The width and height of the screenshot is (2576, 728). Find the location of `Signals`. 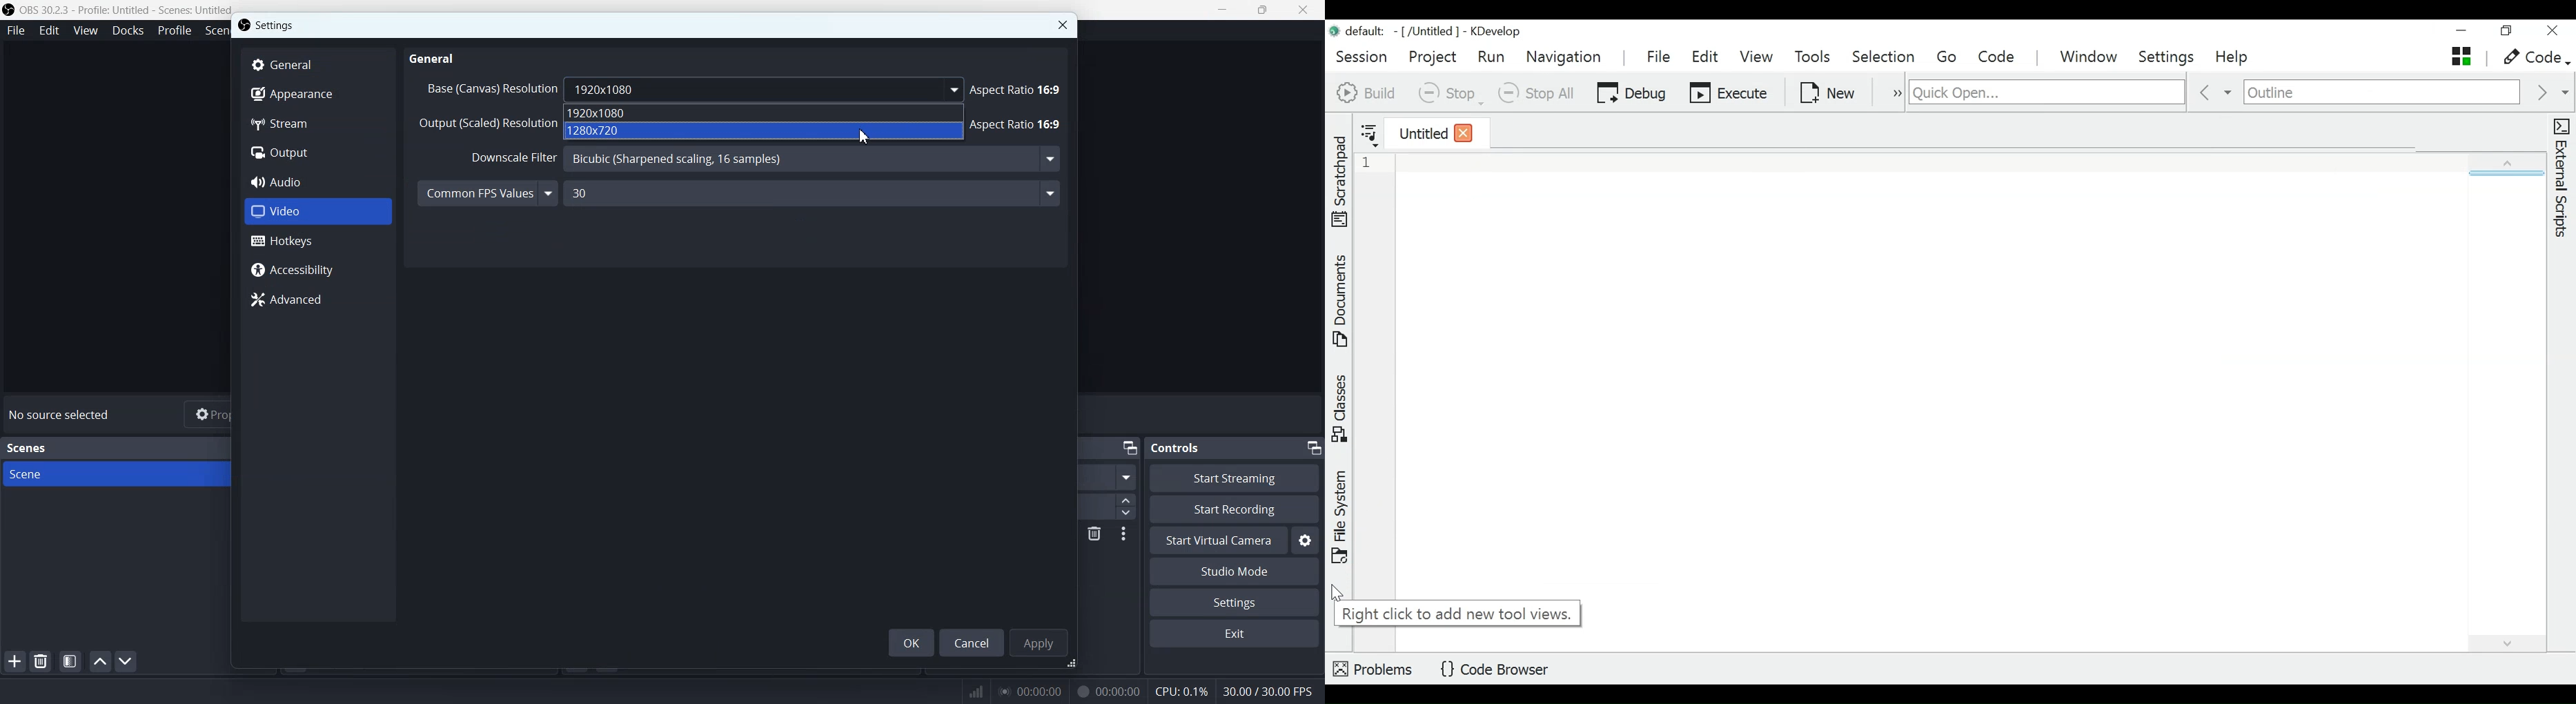

Signals is located at coordinates (969, 690).